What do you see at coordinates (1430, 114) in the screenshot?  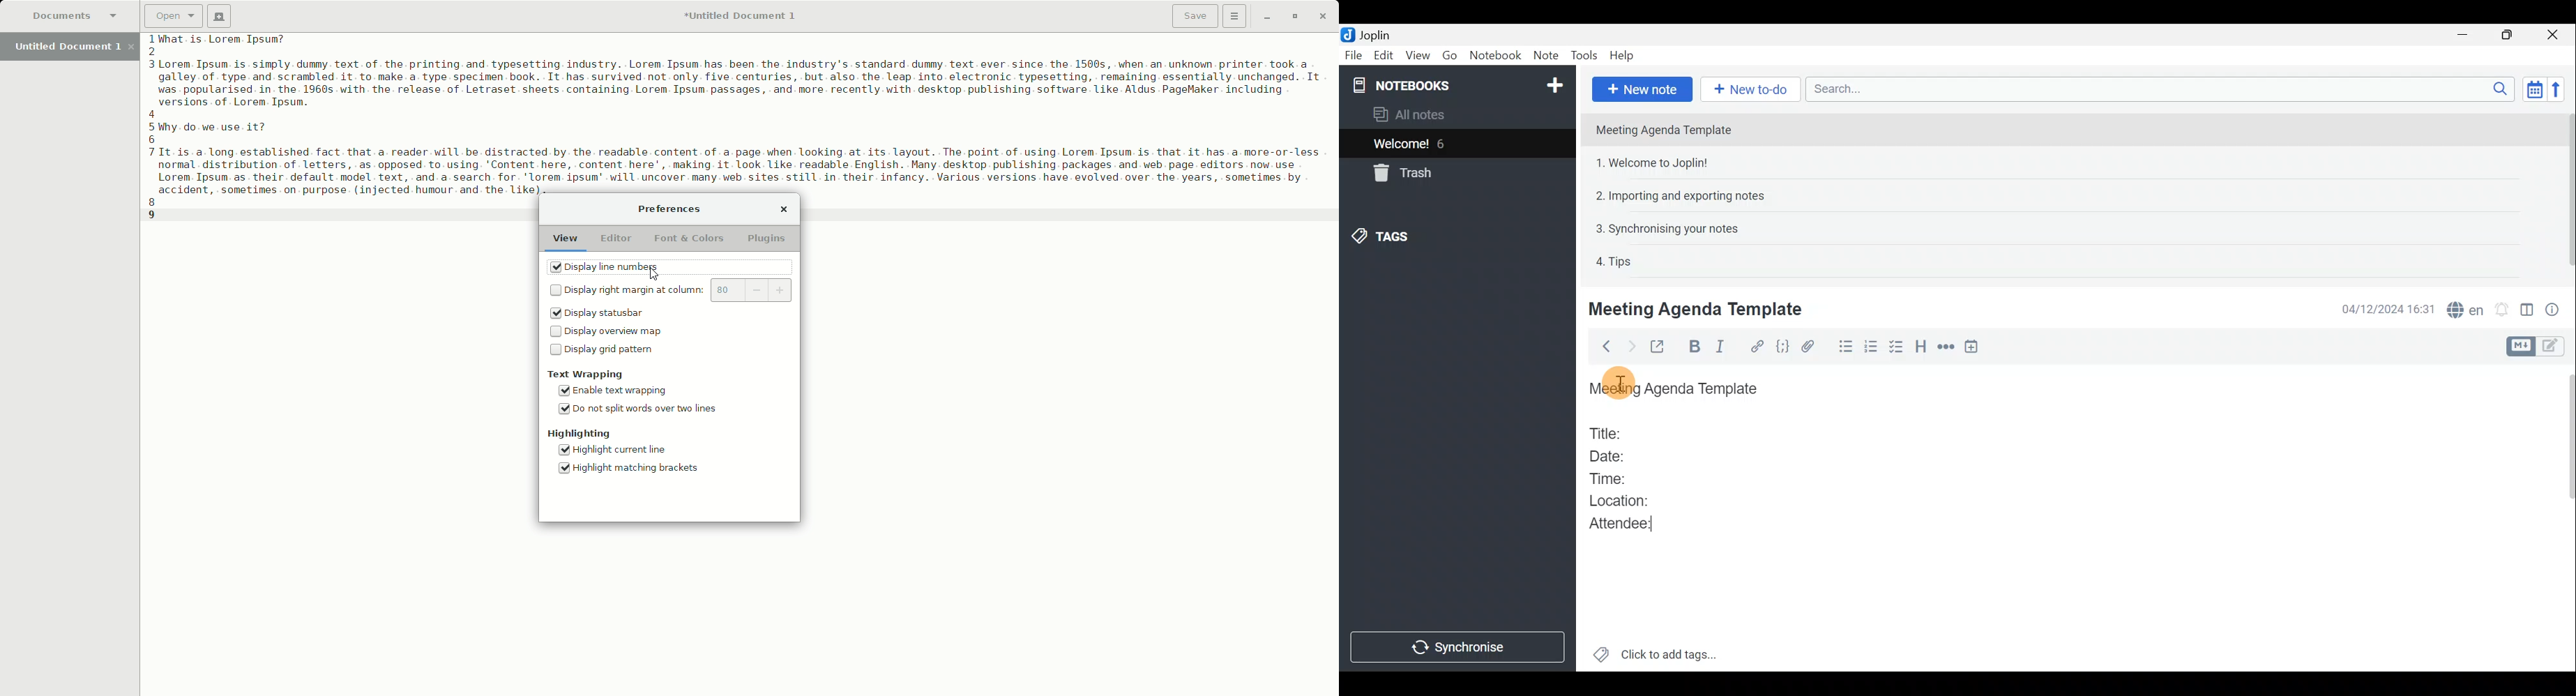 I see `All notes` at bounding box center [1430, 114].